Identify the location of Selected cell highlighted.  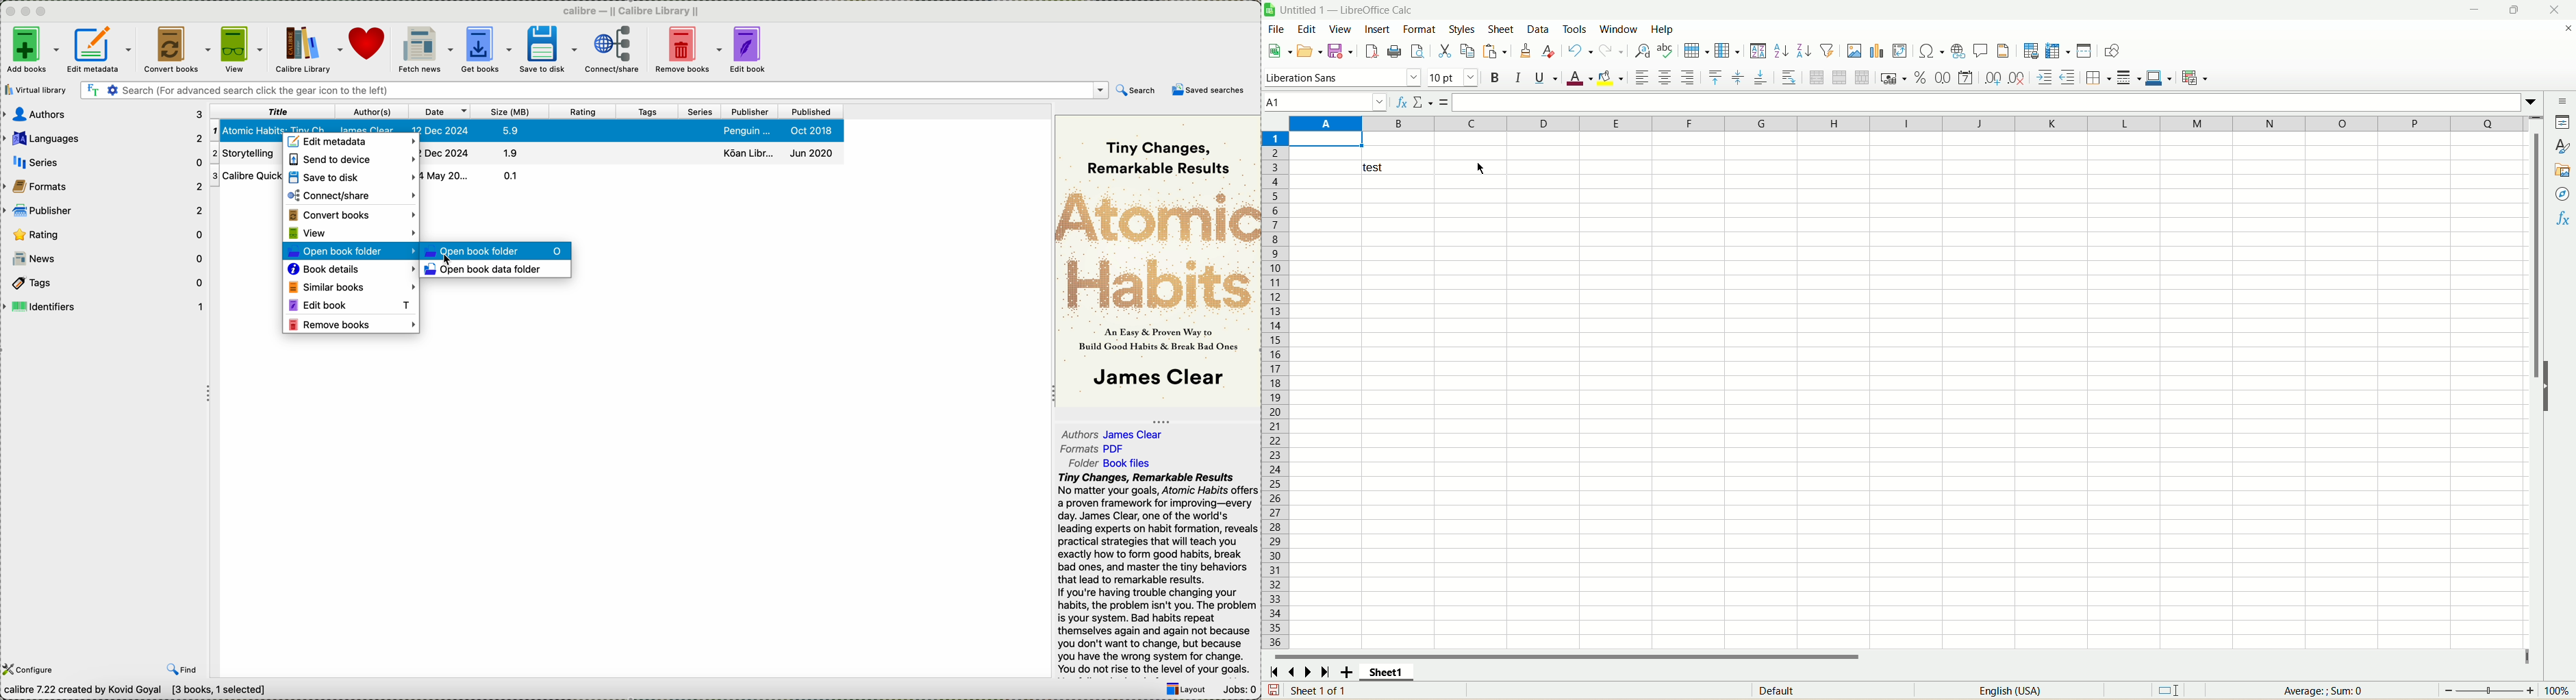
(1326, 140).